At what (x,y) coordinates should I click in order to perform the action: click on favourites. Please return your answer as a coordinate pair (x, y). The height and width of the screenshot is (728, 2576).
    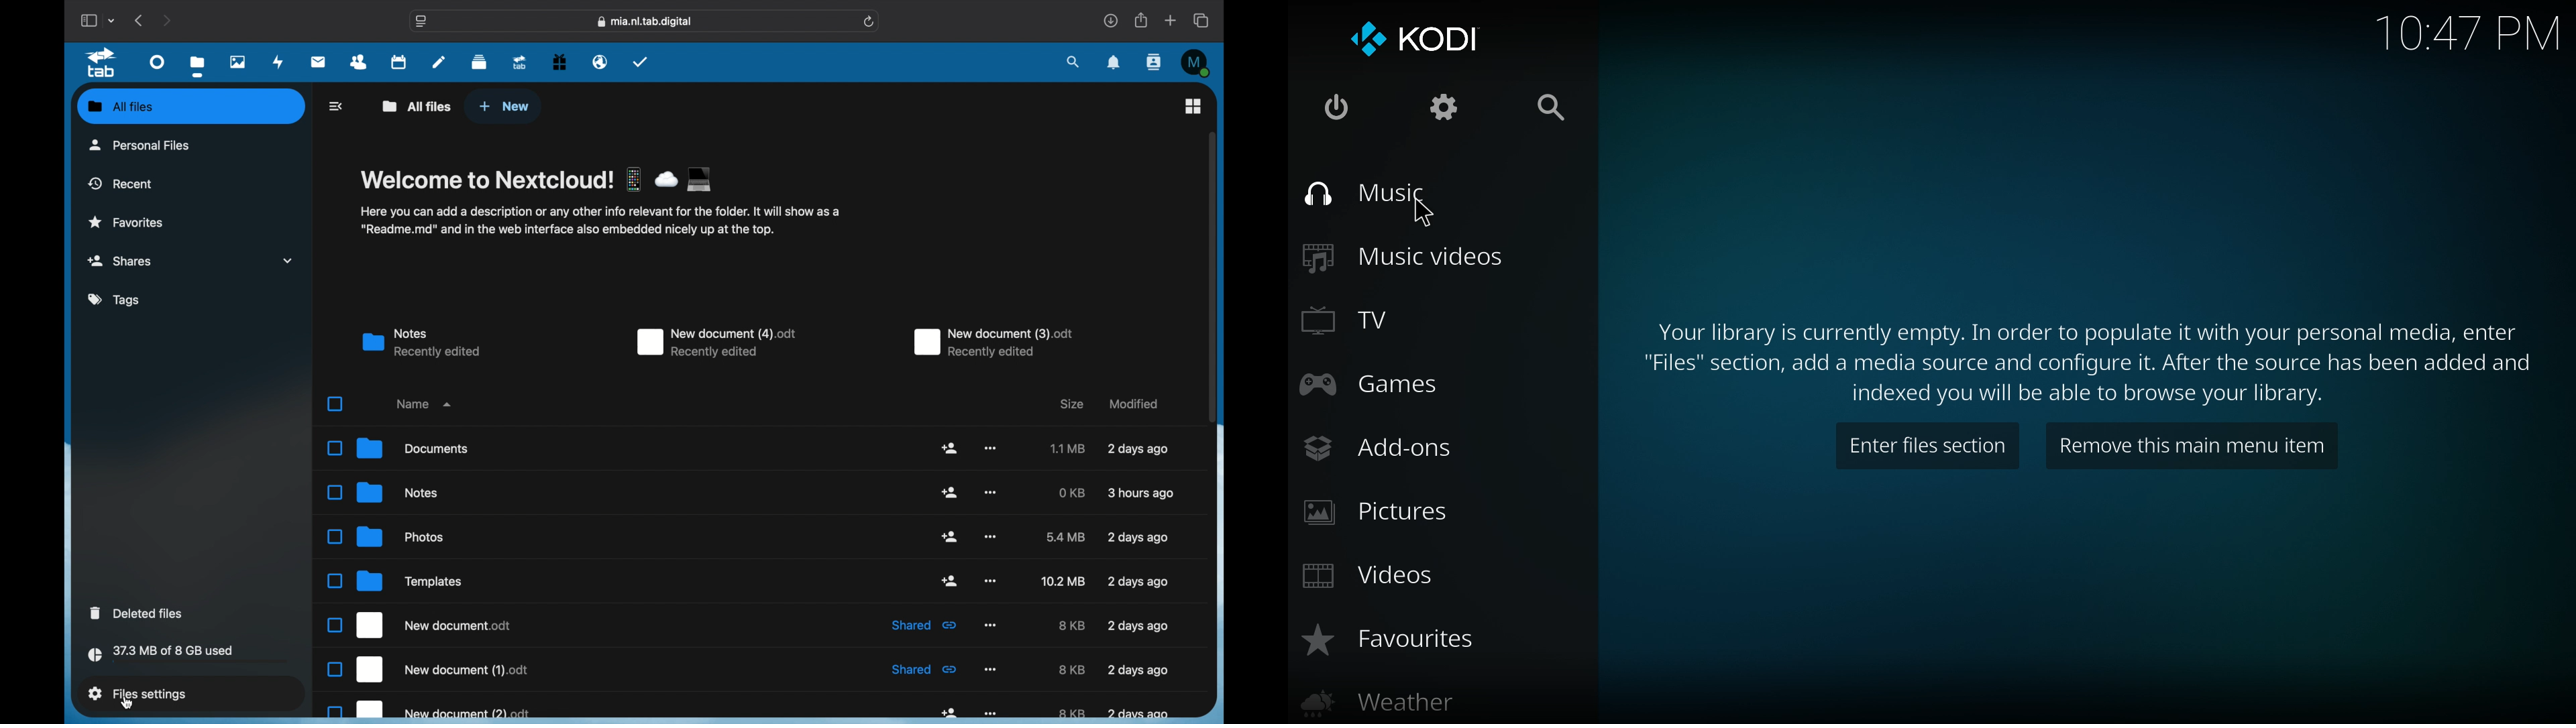
    Looking at the image, I should click on (1424, 642).